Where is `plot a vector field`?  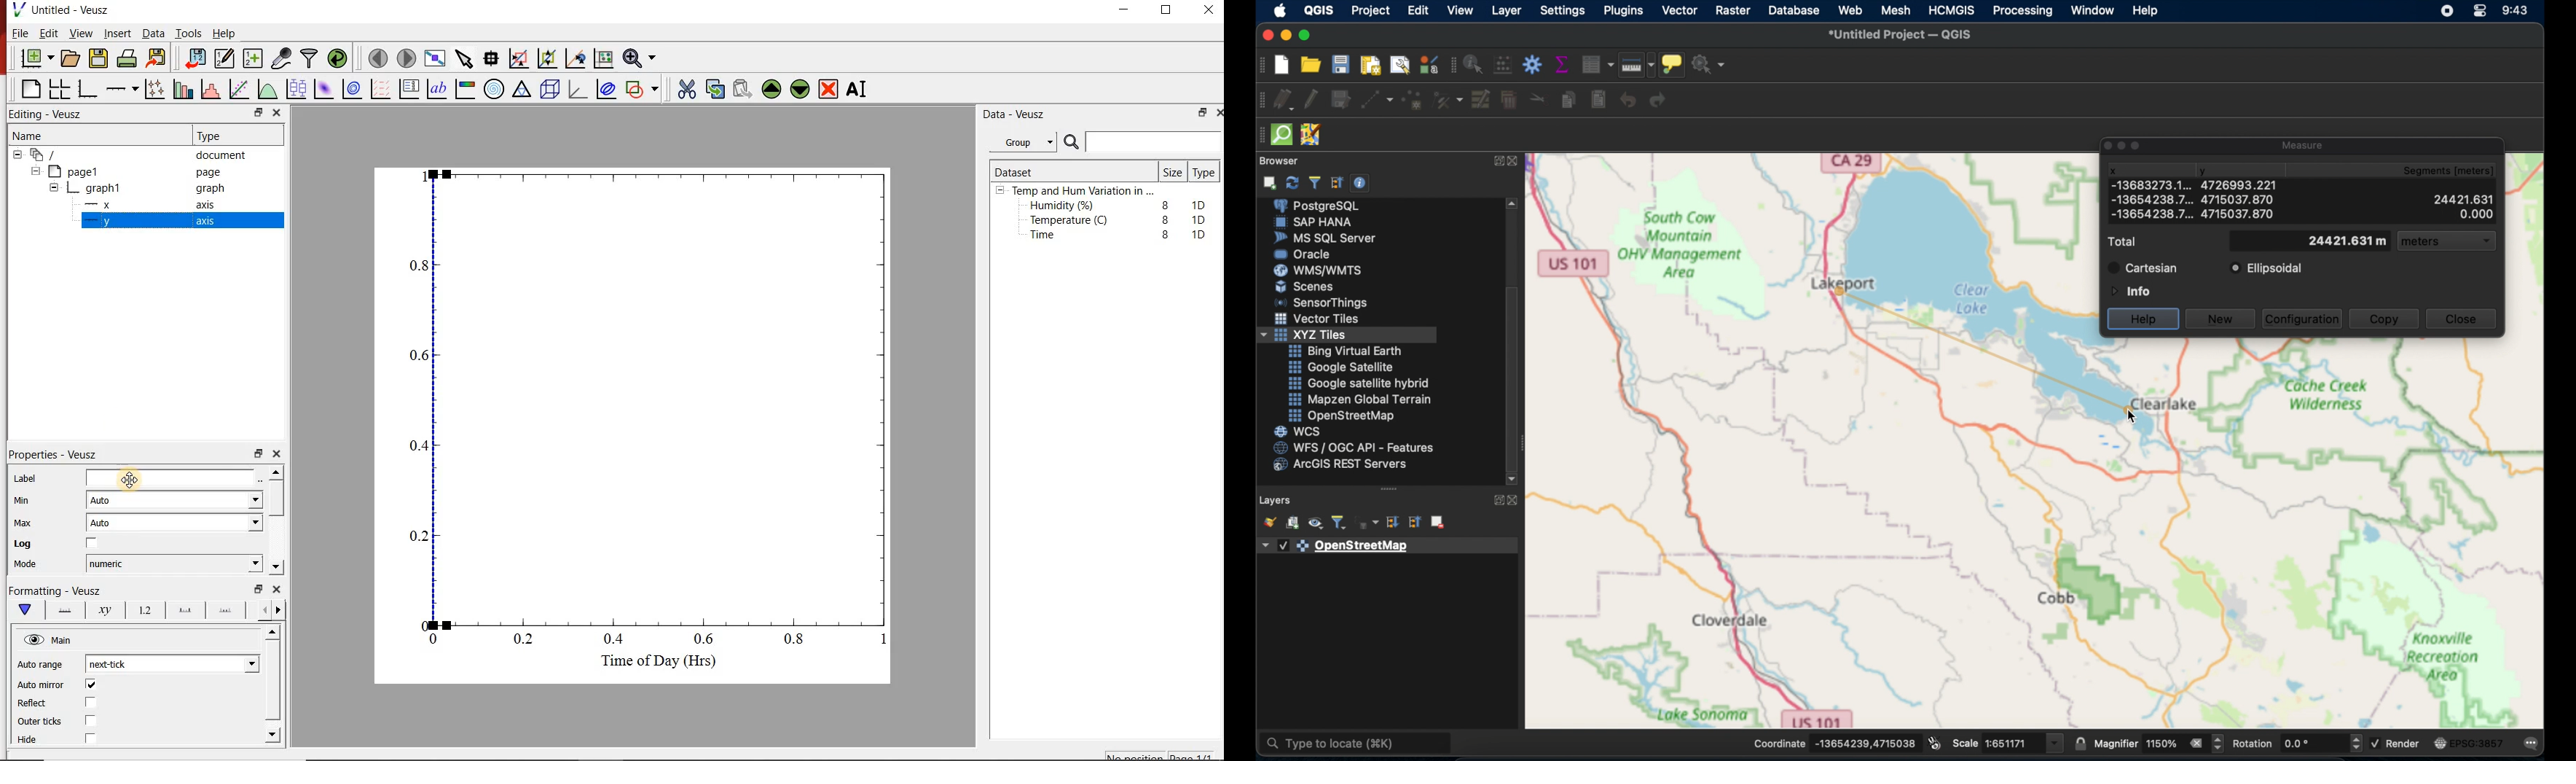
plot a vector field is located at coordinates (381, 89).